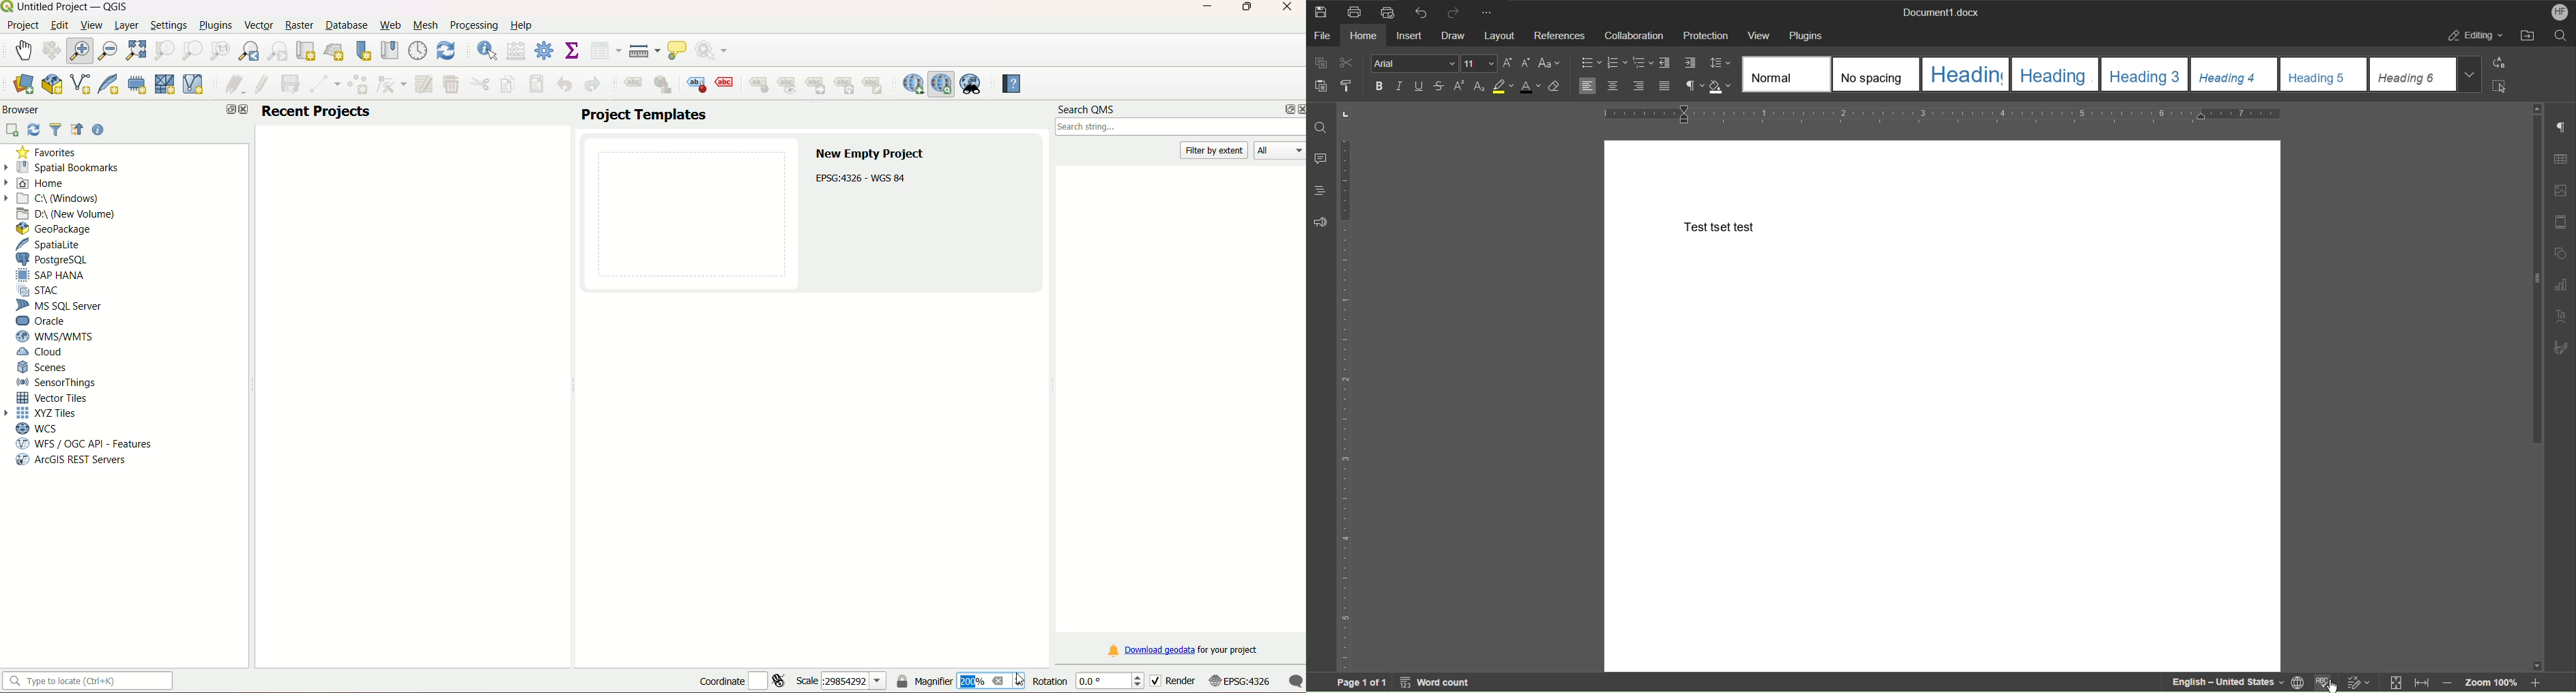  What do you see at coordinates (1664, 87) in the screenshot?
I see `Justify` at bounding box center [1664, 87].